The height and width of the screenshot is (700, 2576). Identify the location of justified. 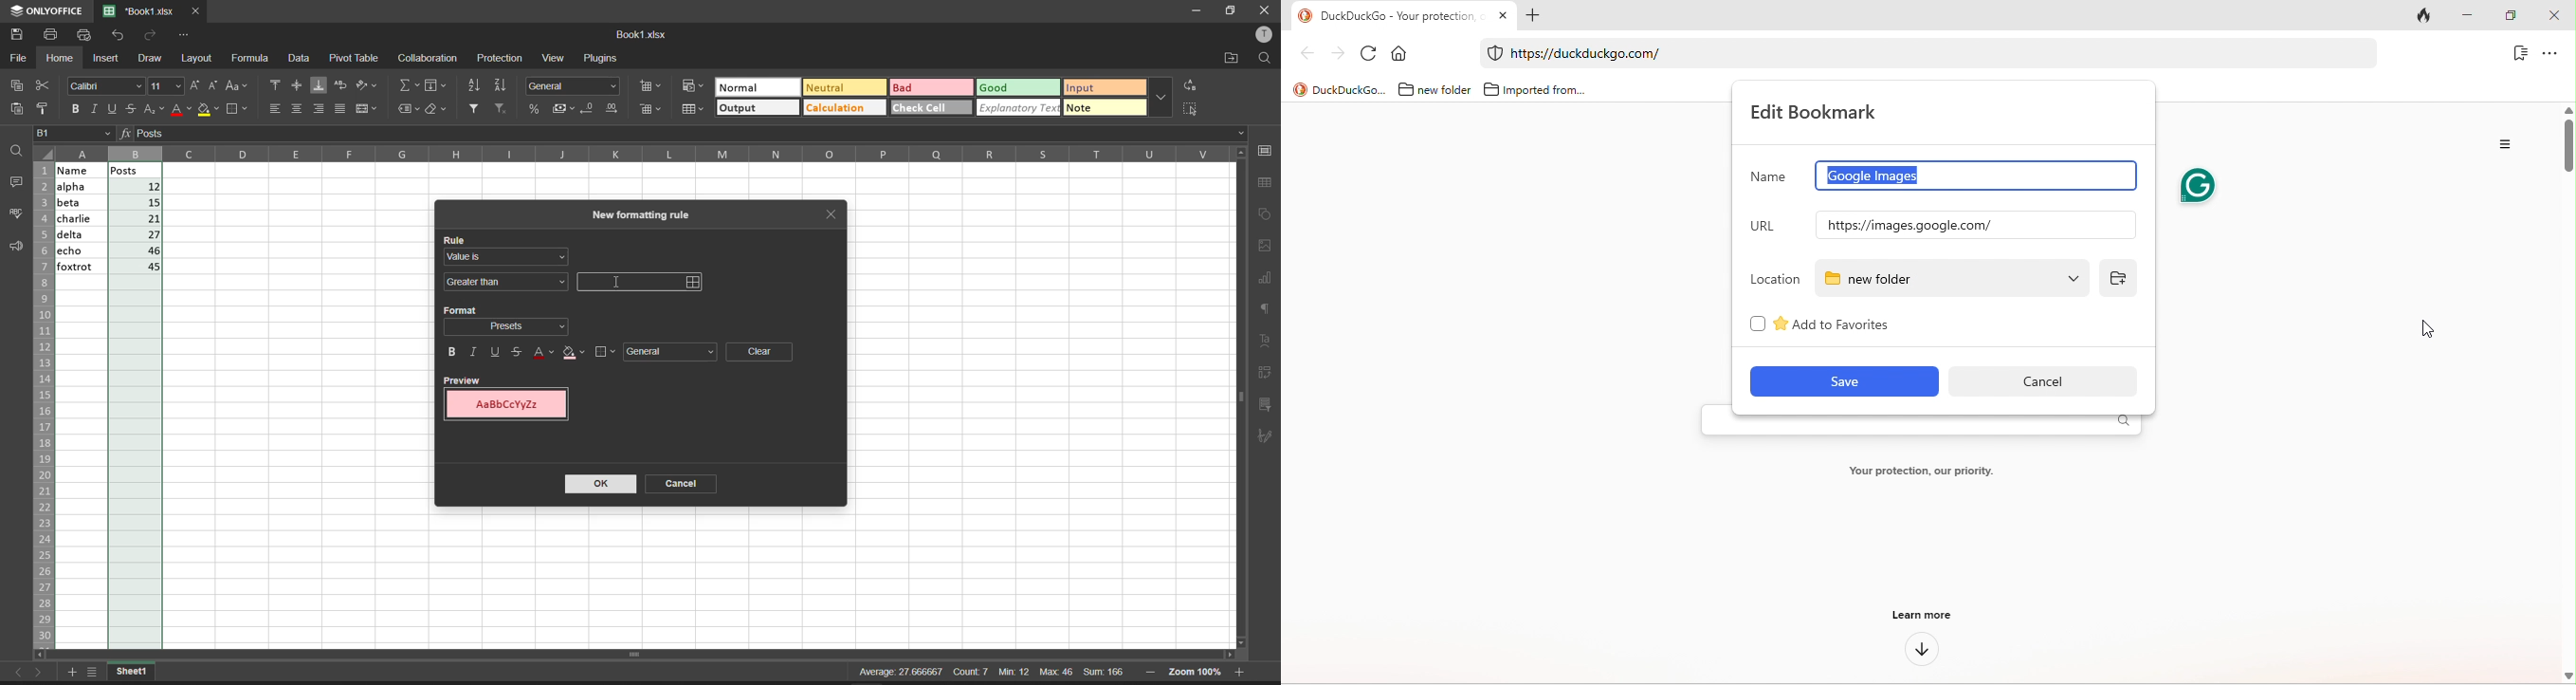
(340, 110).